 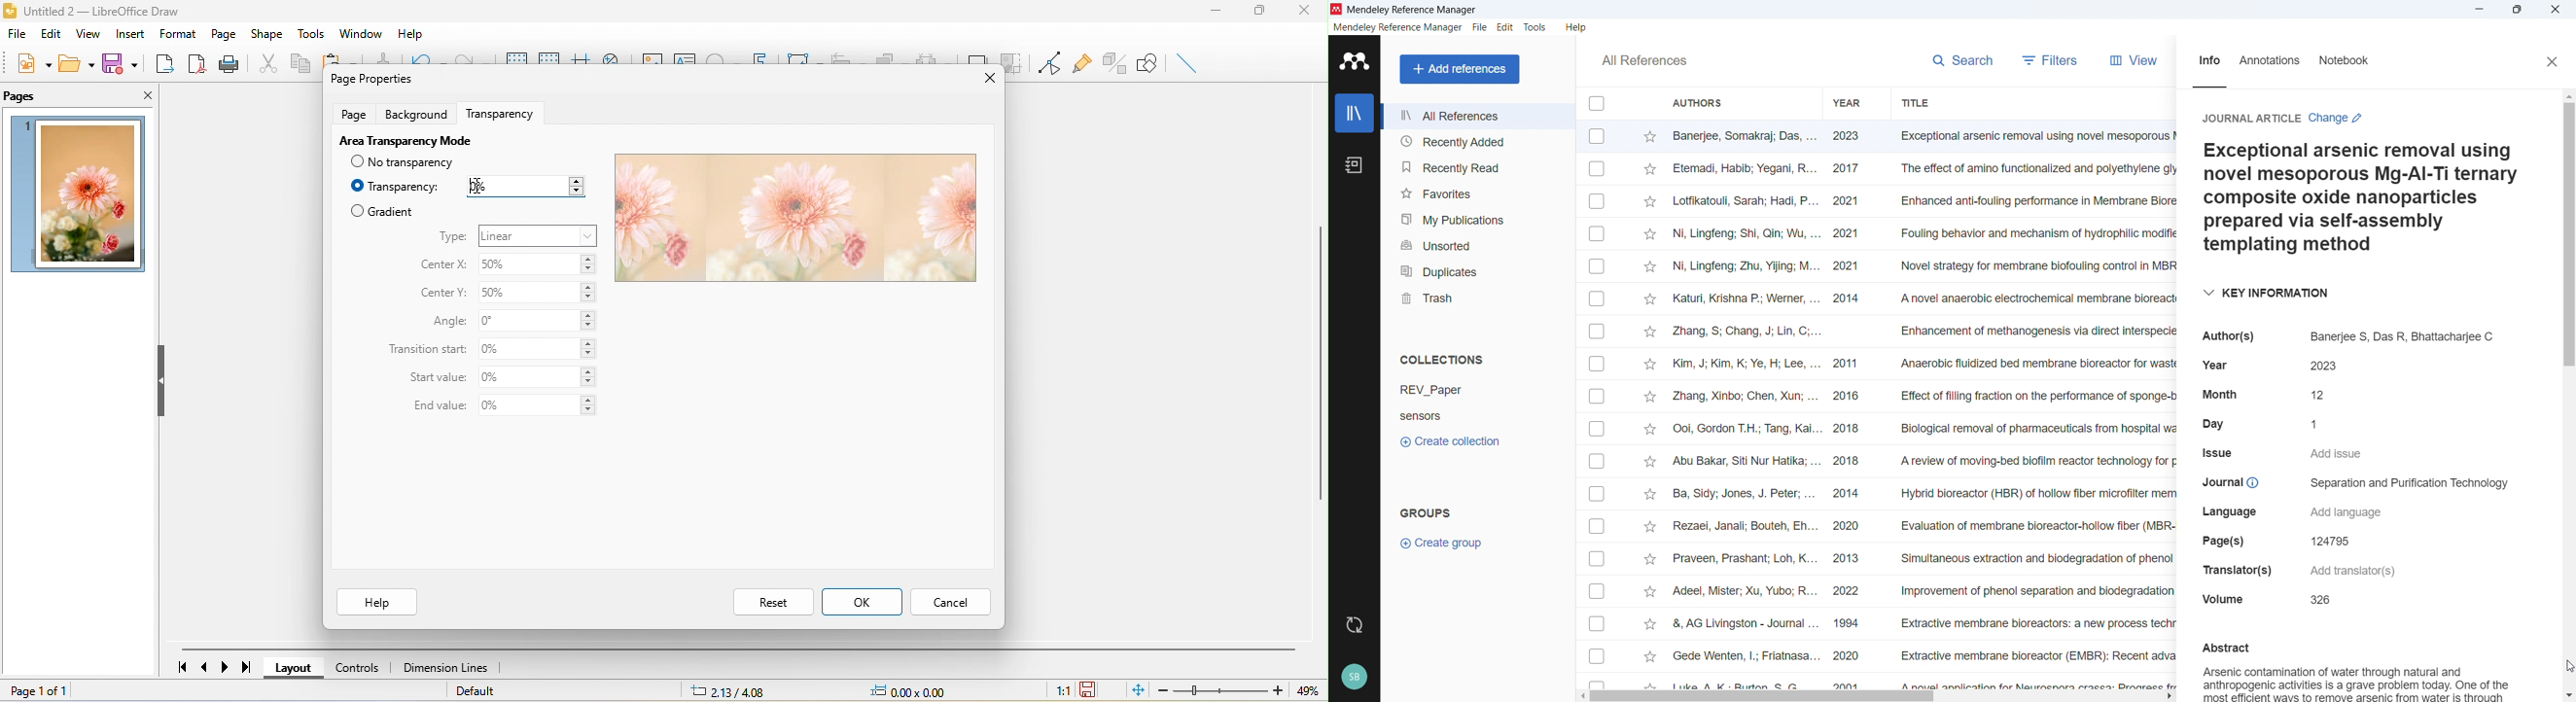 What do you see at coordinates (2355, 62) in the screenshot?
I see `notebook` at bounding box center [2355, 62].